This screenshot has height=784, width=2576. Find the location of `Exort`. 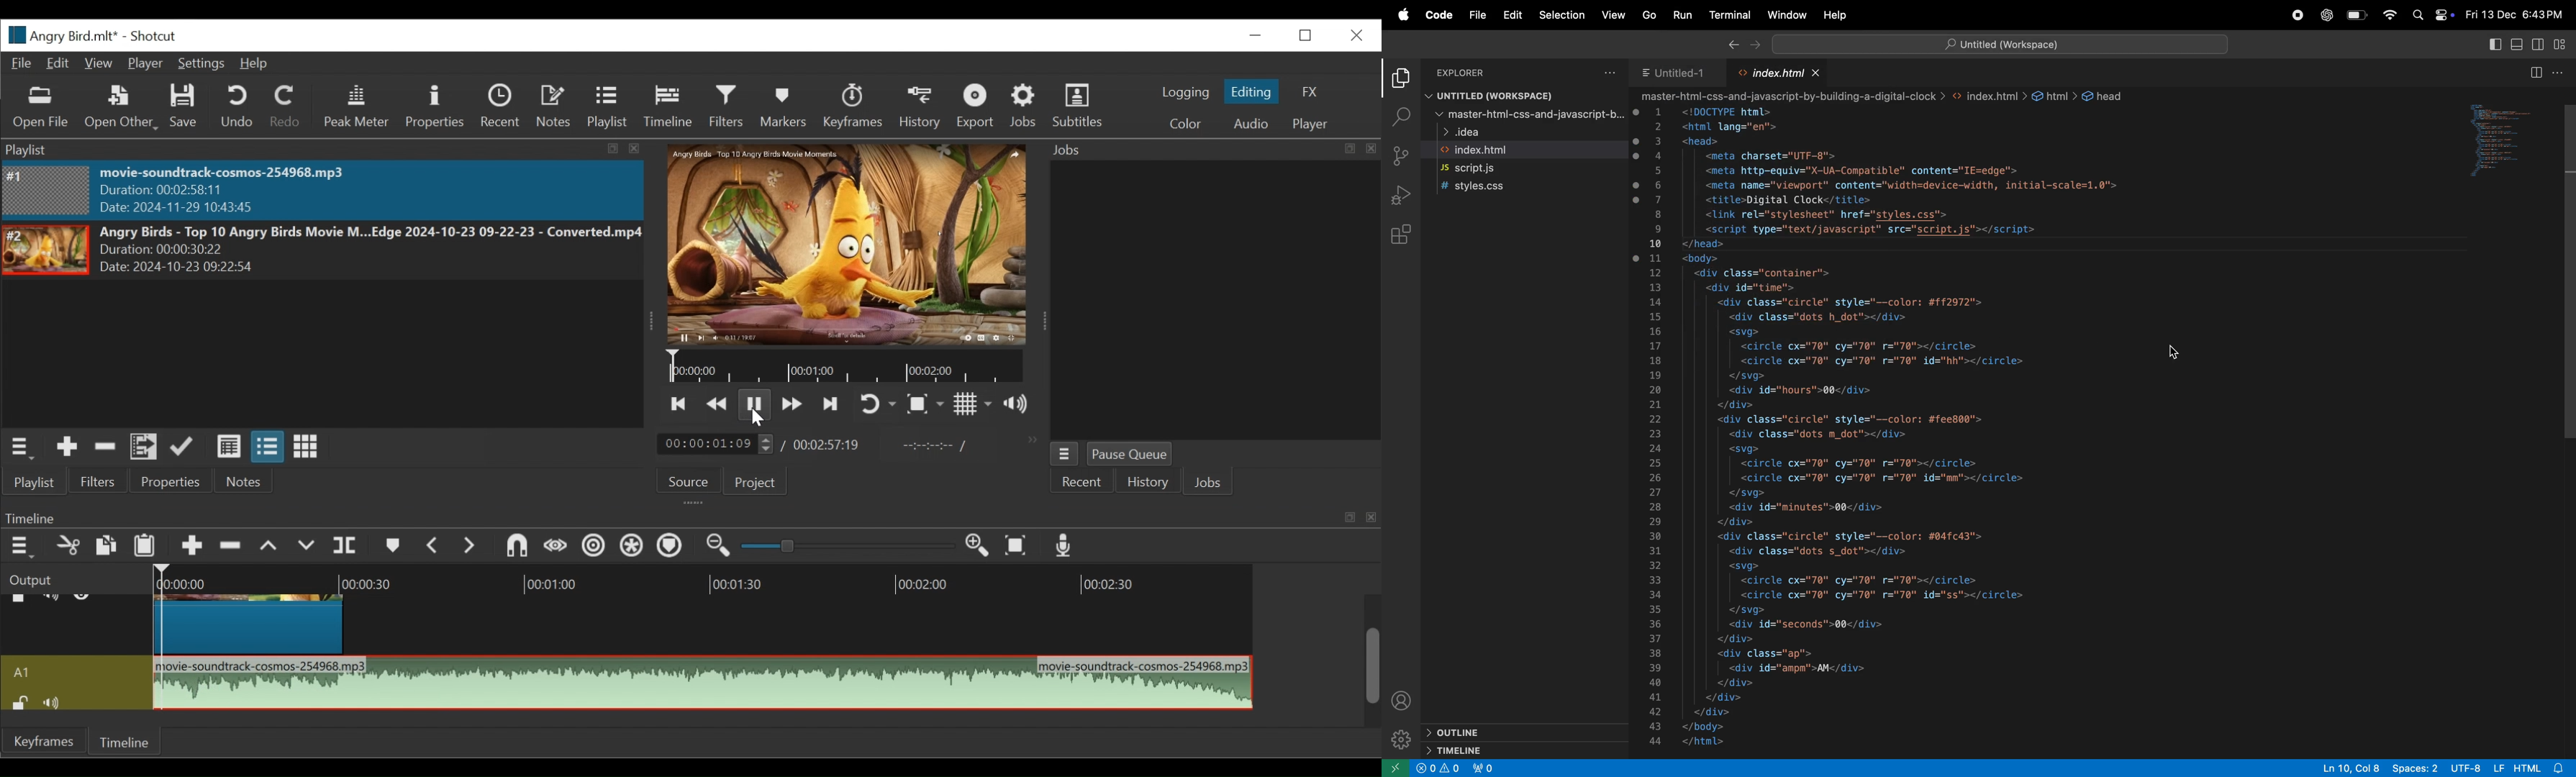

Exort is located at coordinates (977, 107).